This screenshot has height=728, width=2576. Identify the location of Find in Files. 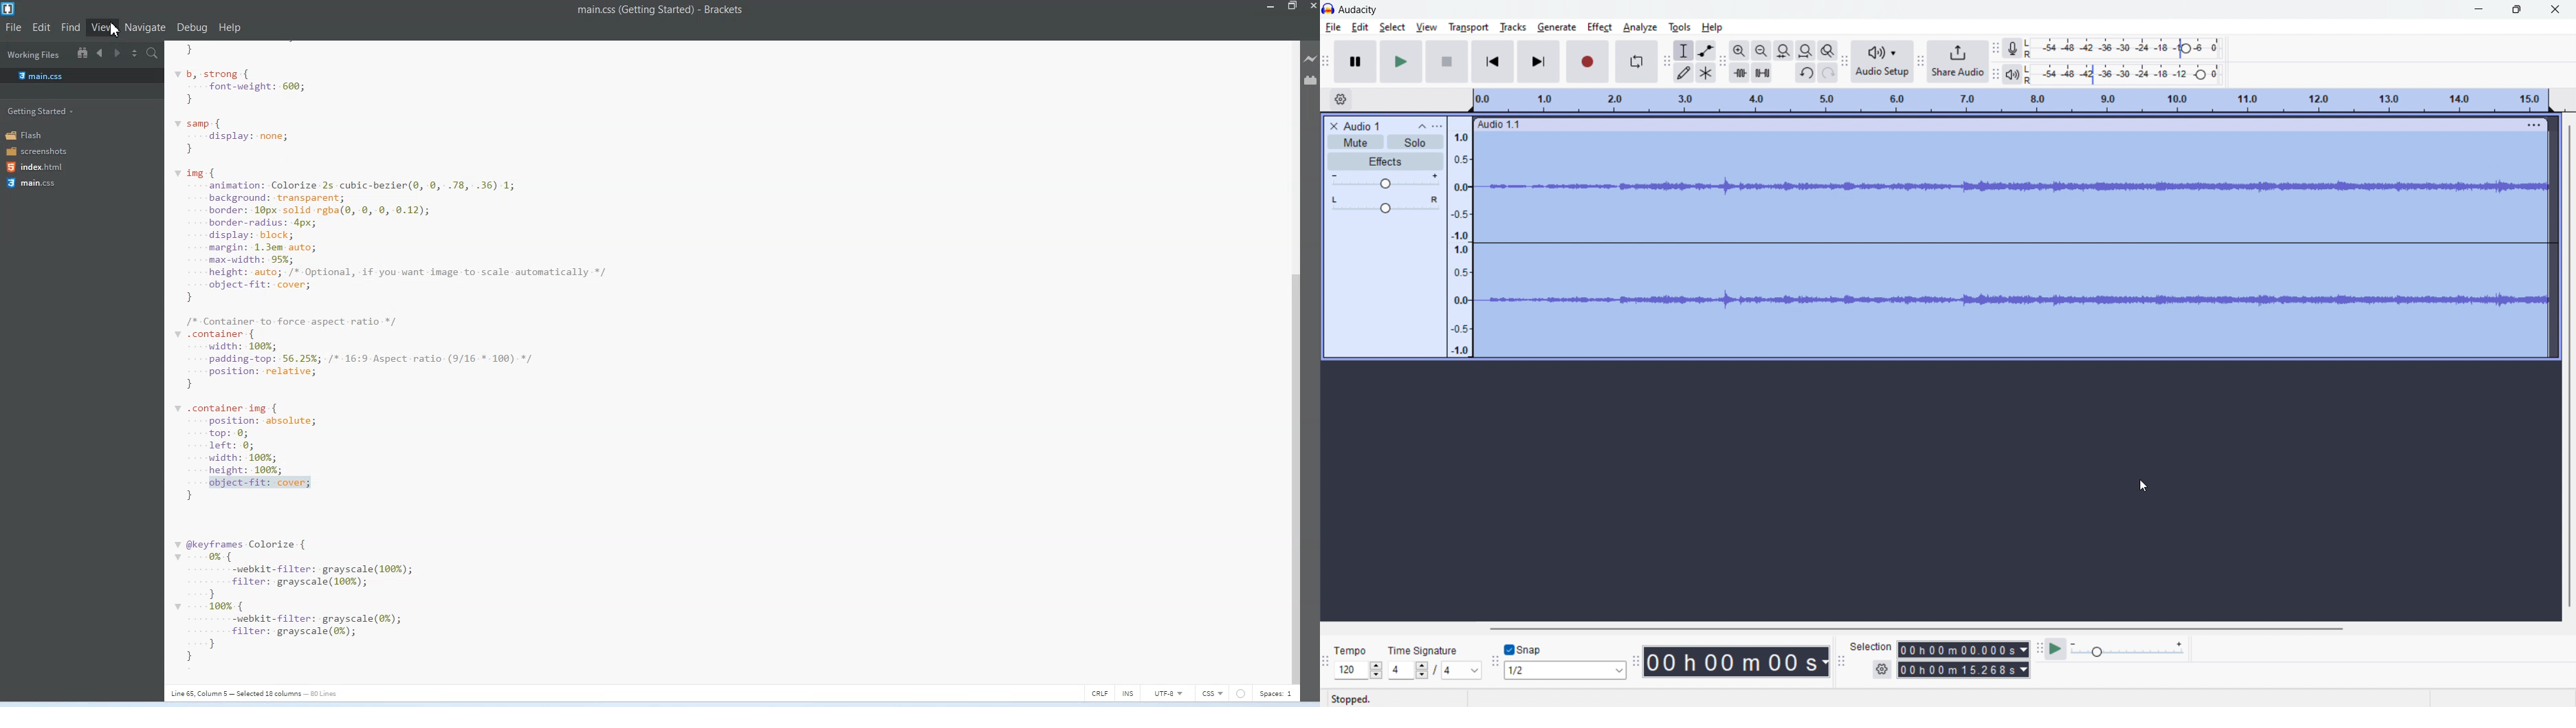
(152, 54).